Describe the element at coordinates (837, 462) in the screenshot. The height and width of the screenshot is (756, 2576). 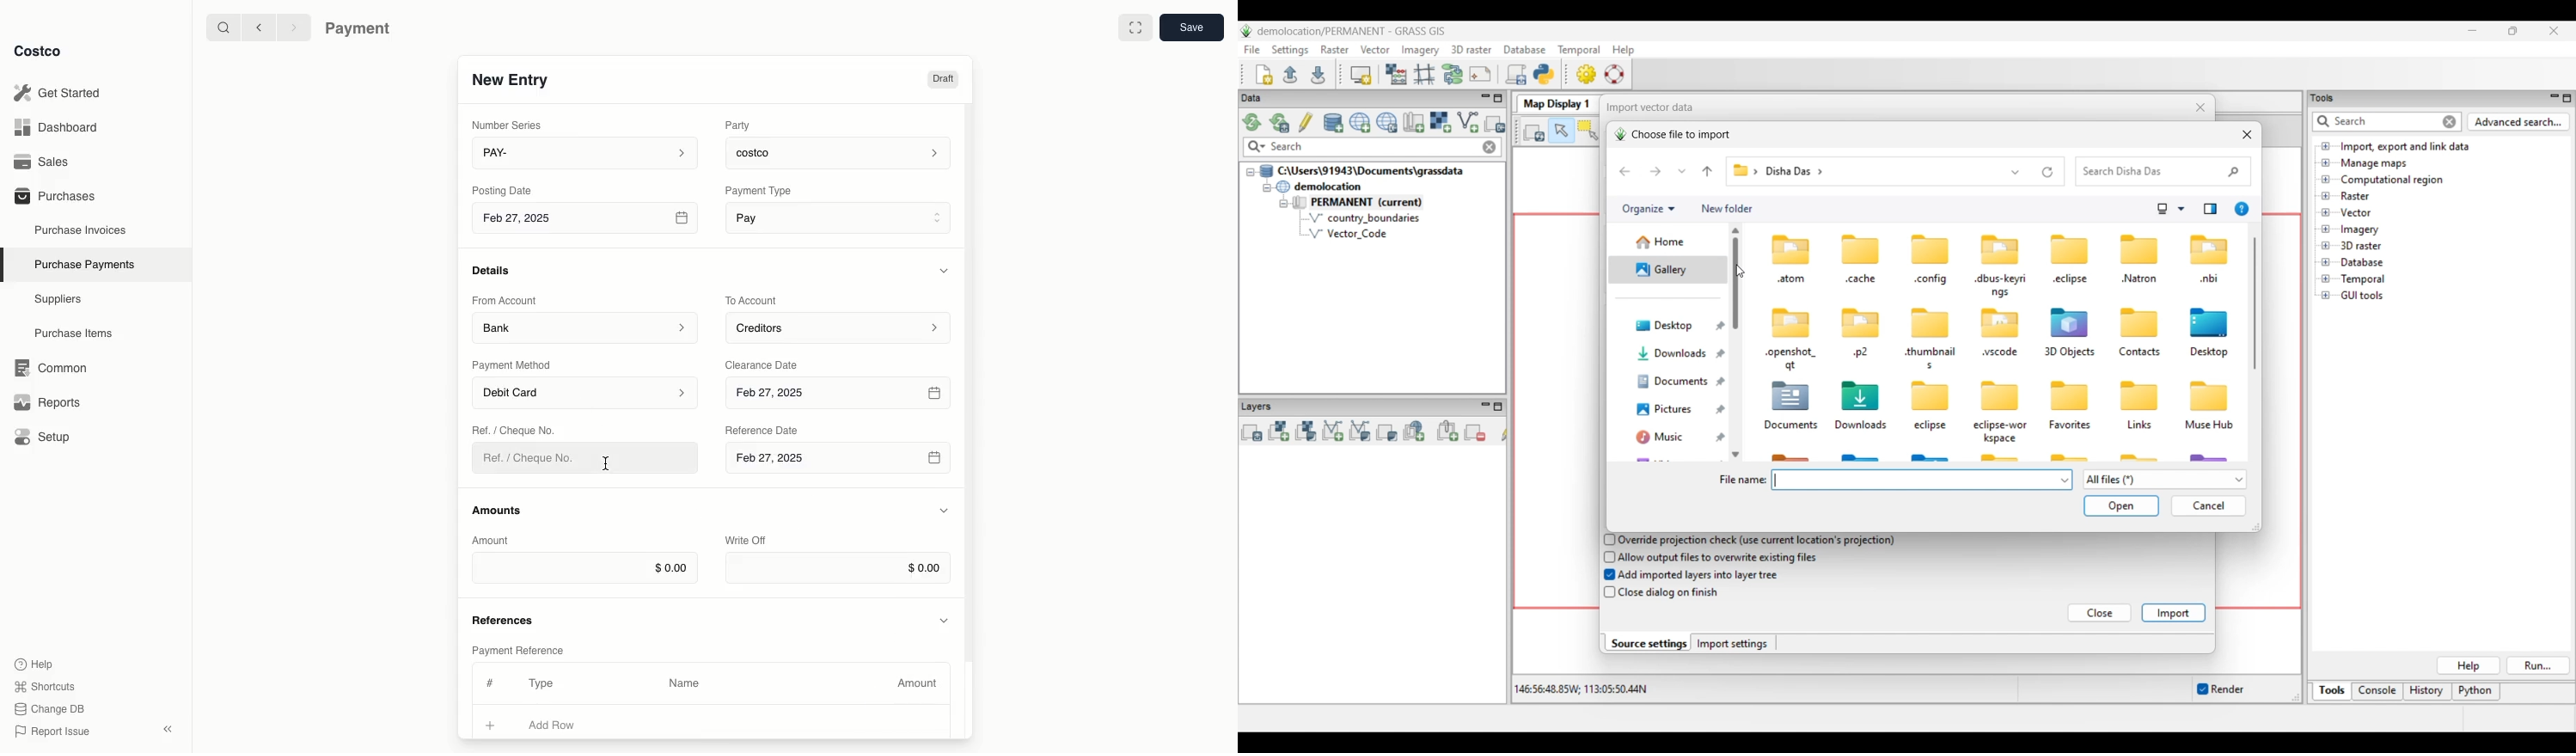
I see `Feb 27, 2025` at that location.